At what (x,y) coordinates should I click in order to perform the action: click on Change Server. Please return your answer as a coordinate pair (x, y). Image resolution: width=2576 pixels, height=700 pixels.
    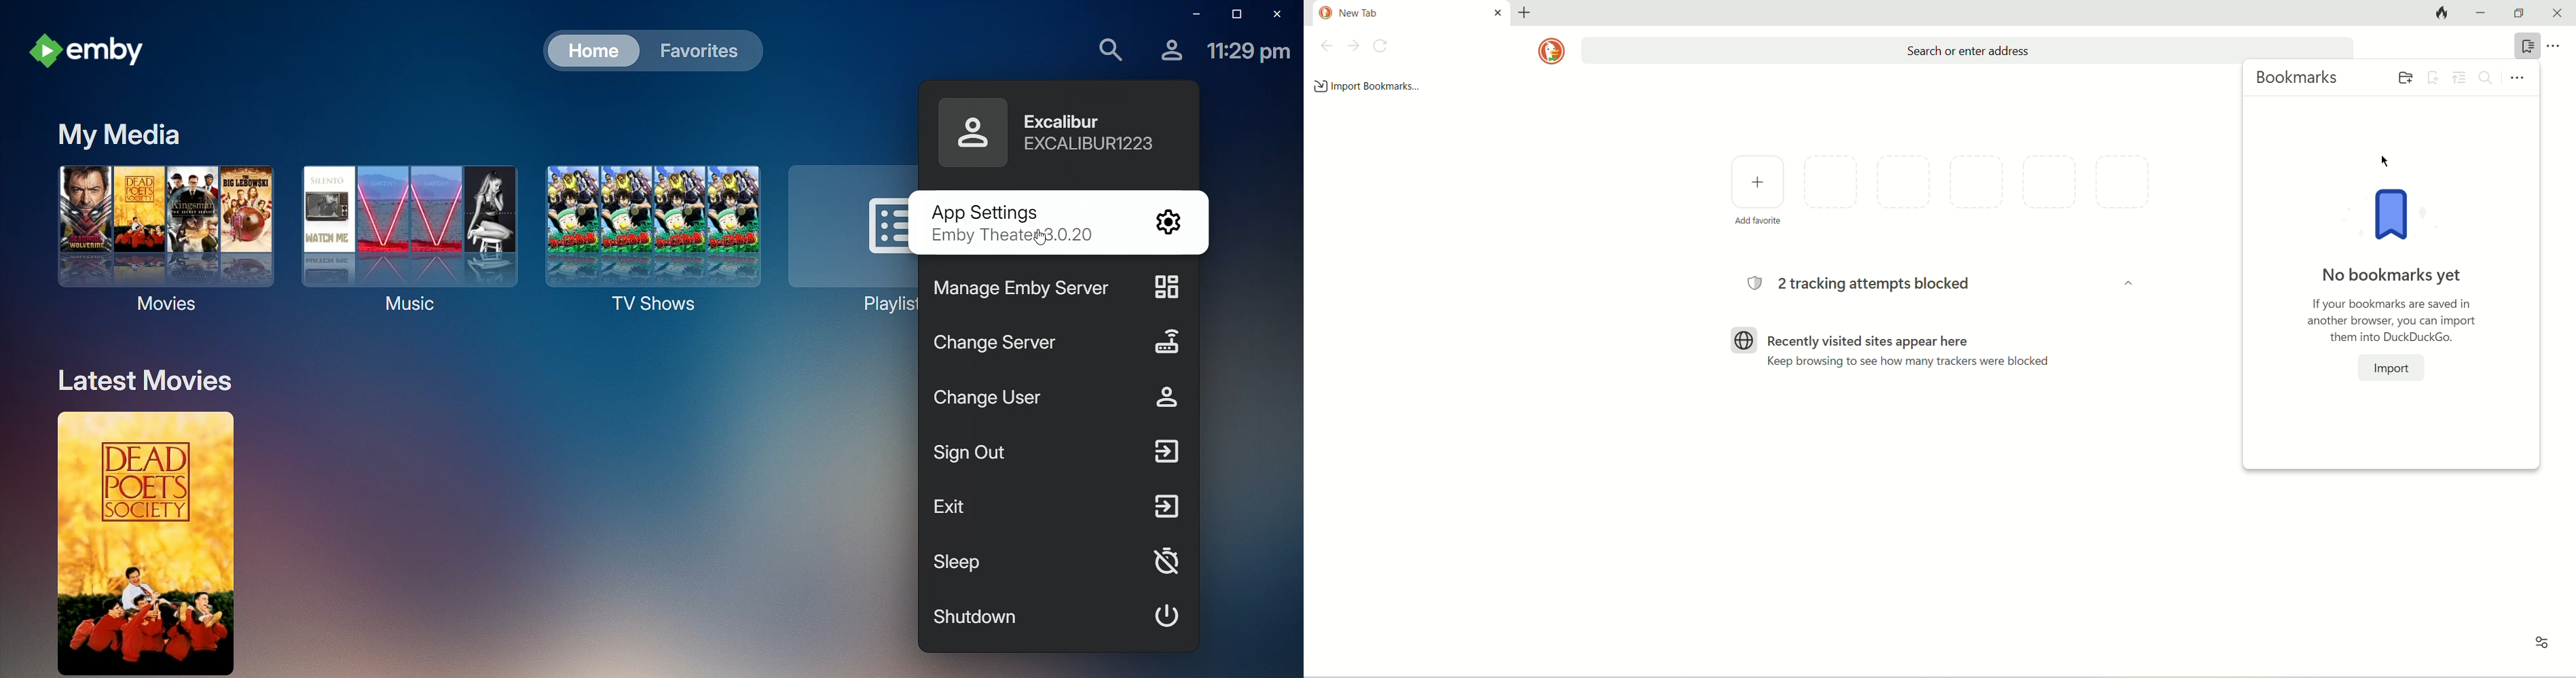
    Looking at the image, I should click on (1059, 347).